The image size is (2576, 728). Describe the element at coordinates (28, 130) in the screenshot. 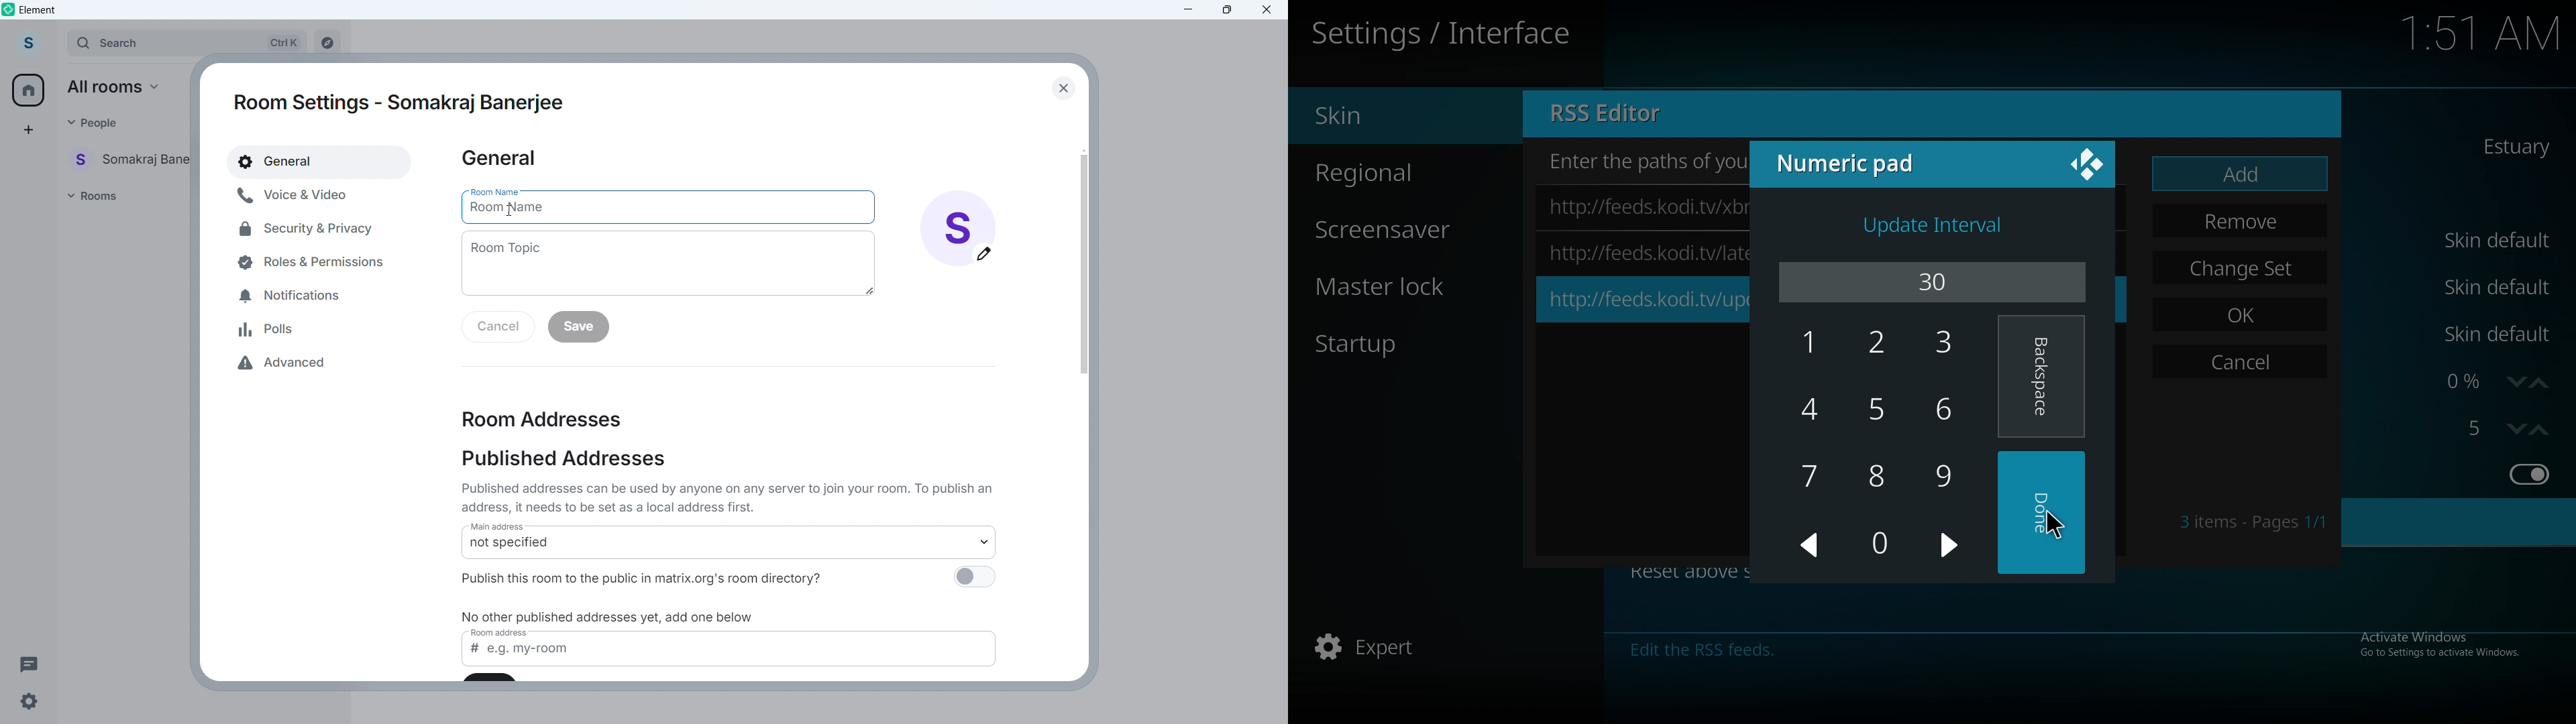

I see `Create a space ` at that location.